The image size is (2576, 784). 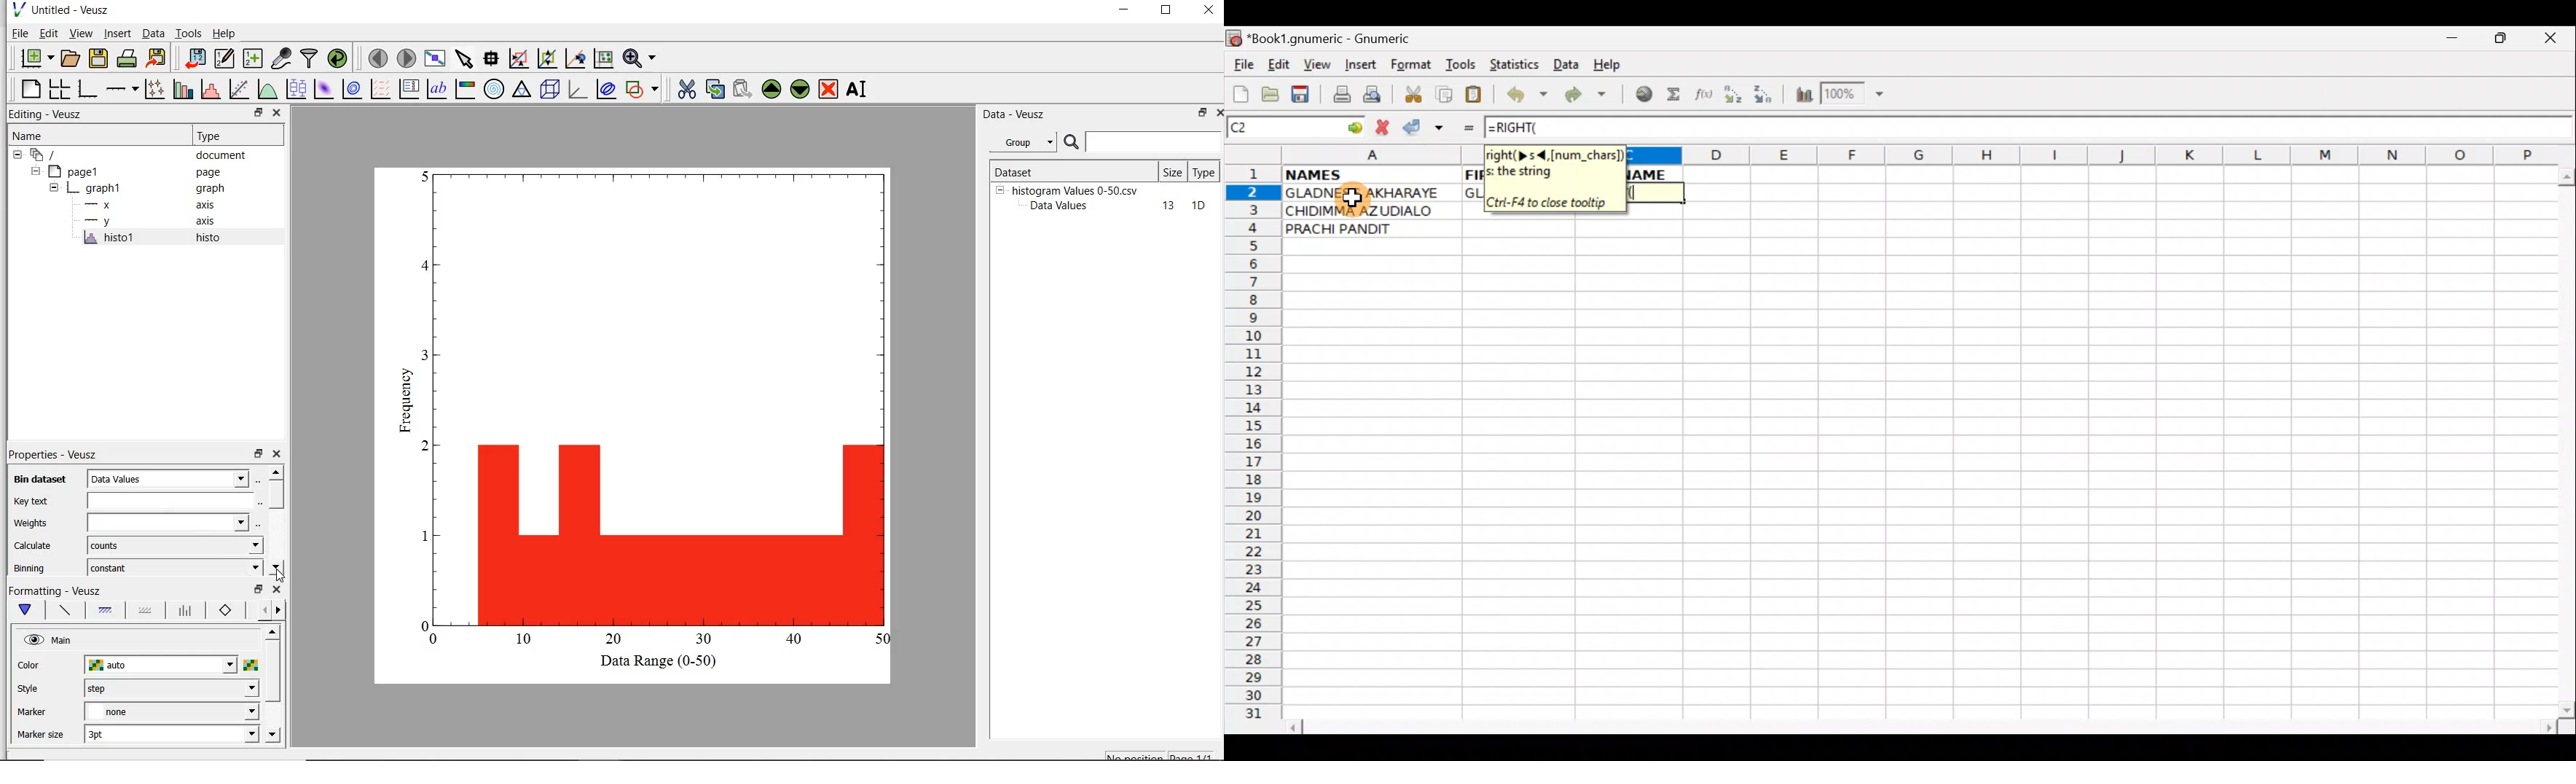 What do you see at coordinates (714, 91) in the screenshot?
I see `copy the selected widget` at bounding box center [714, 91].